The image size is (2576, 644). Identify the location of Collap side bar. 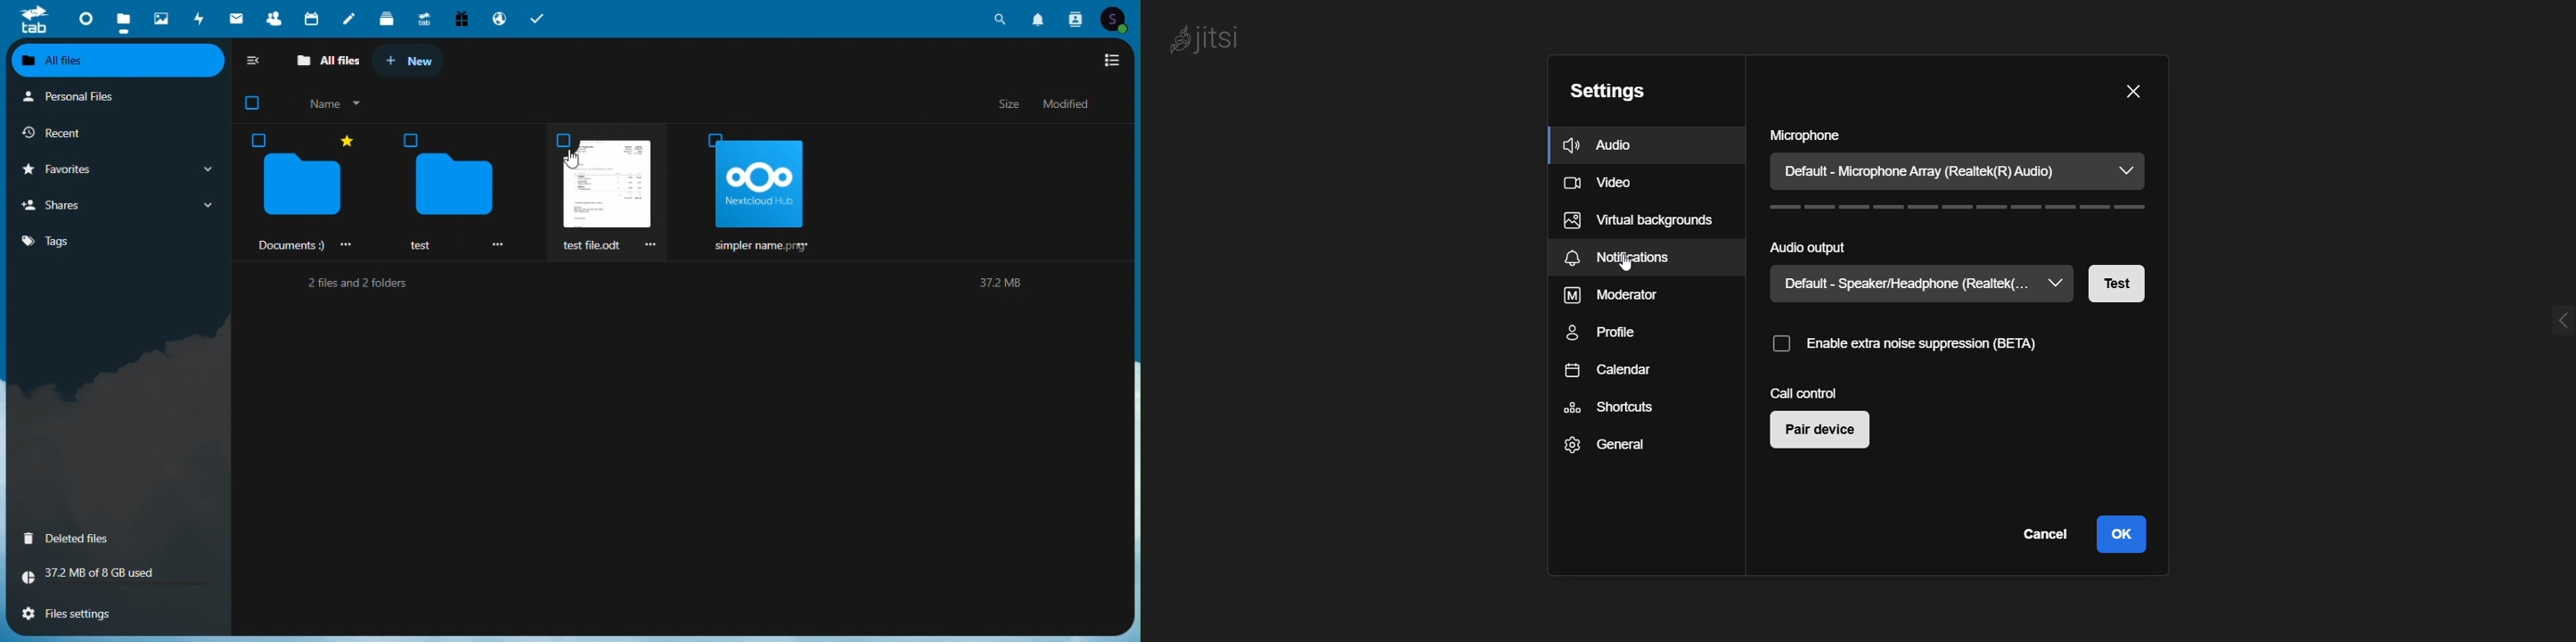
(255, 63).